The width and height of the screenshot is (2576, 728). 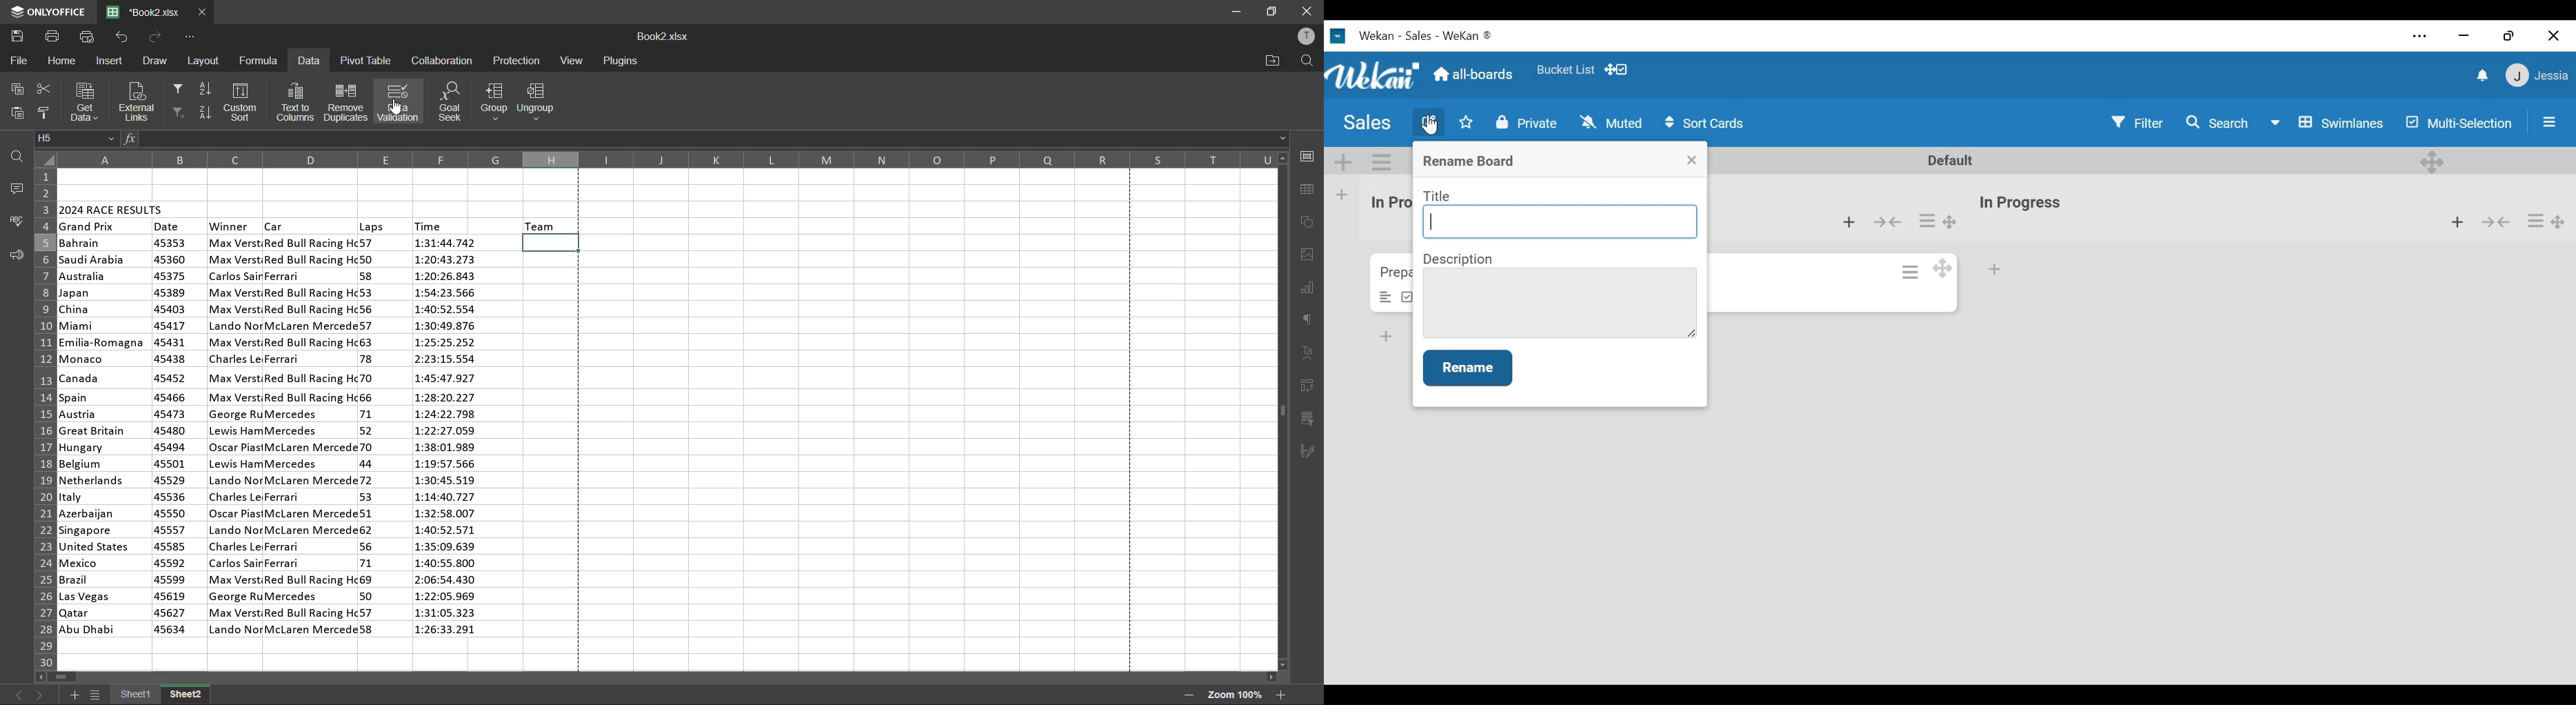 What do you see at coordinates (1349, 195) in the screenshot?
I see `add list` at bounding box center [1349, 195].